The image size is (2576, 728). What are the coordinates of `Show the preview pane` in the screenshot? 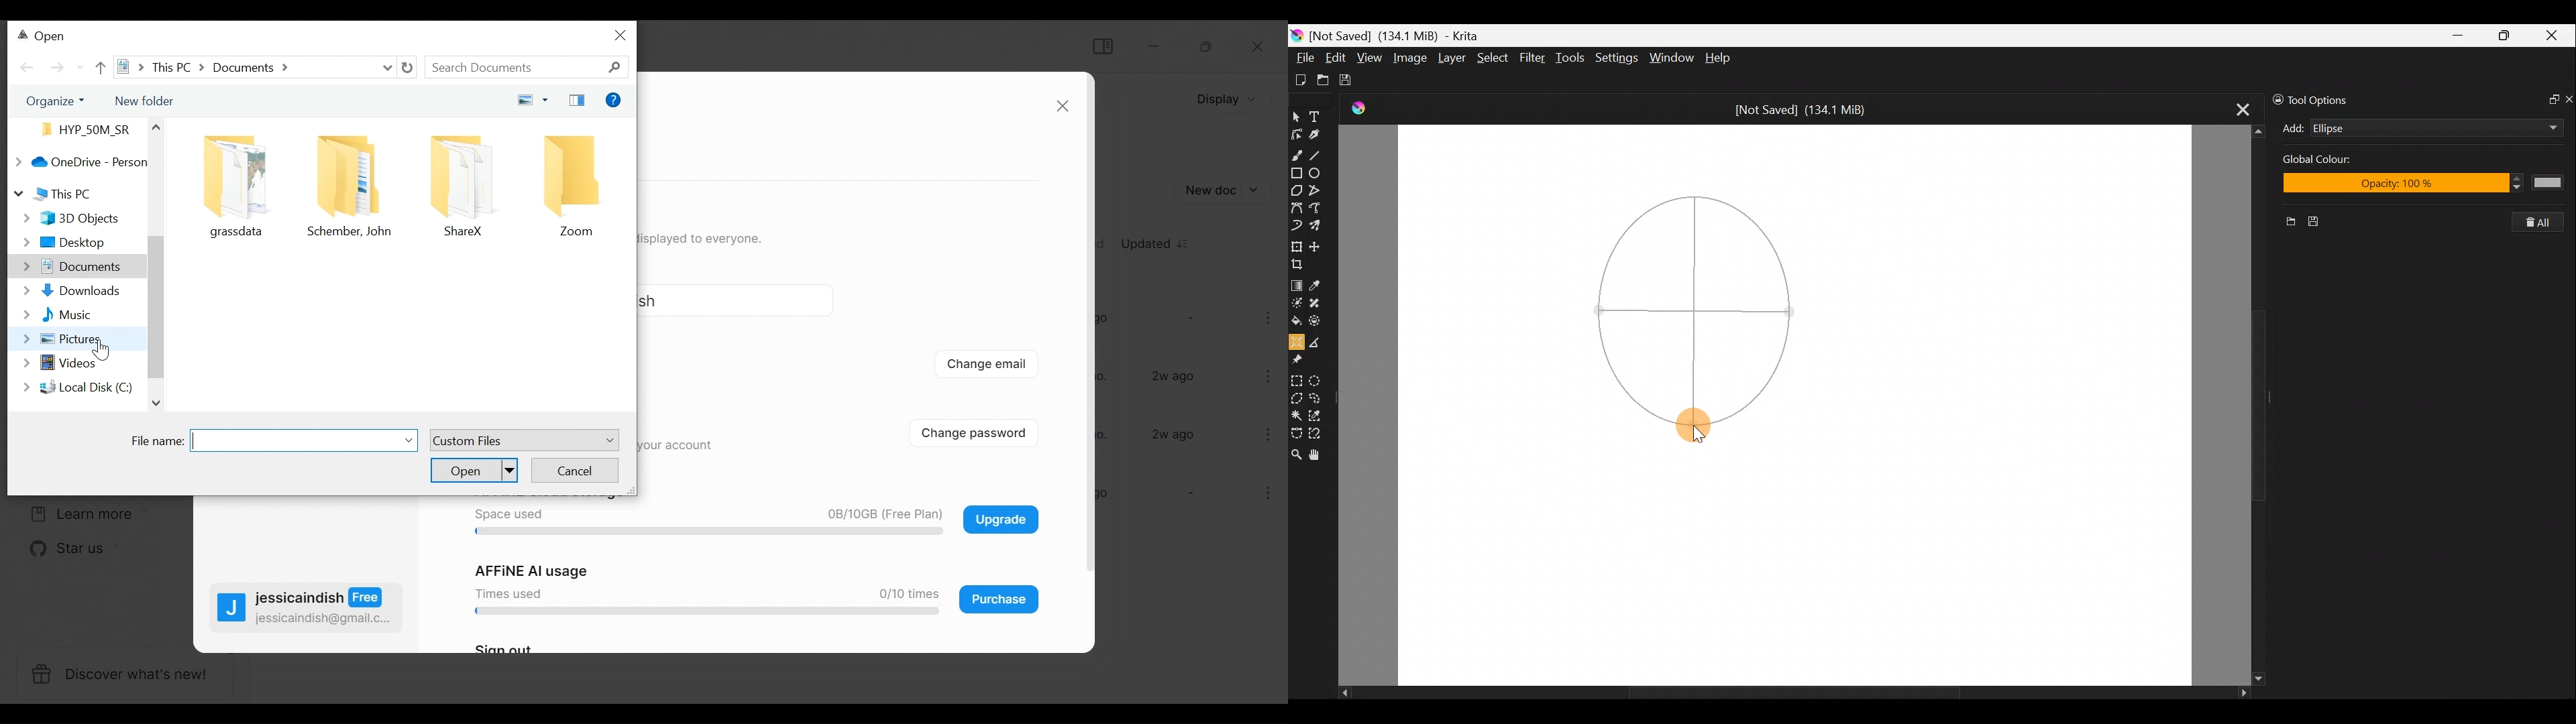 It's located at (577, 101).